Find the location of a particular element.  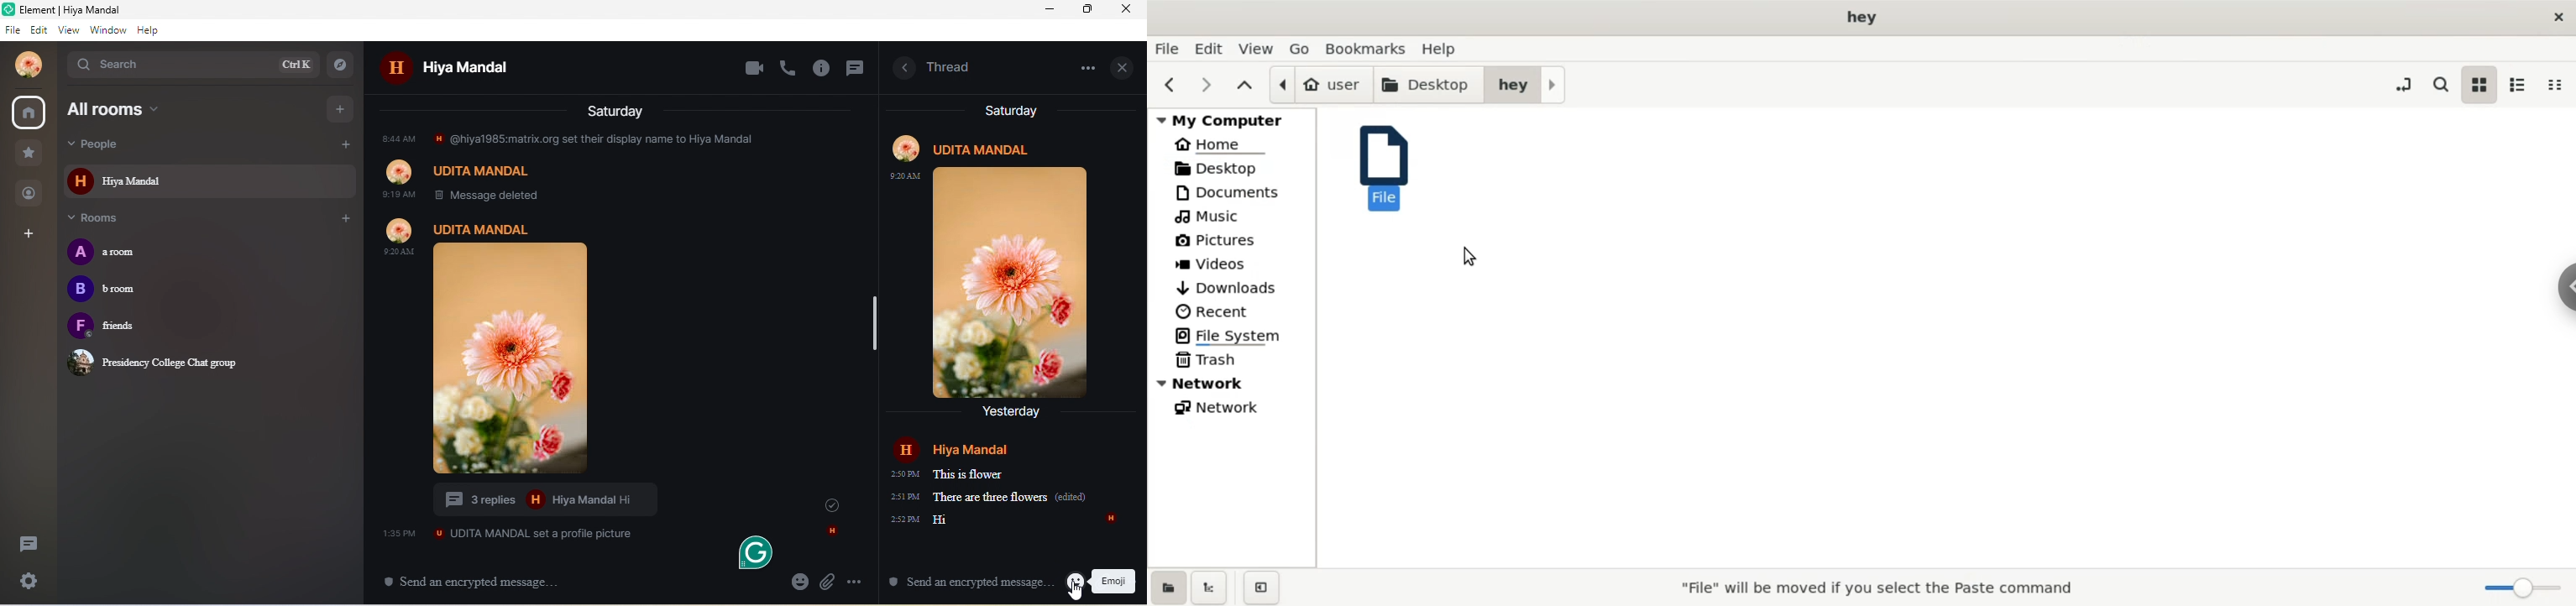

3 replies is located at coordinates (546, 499).